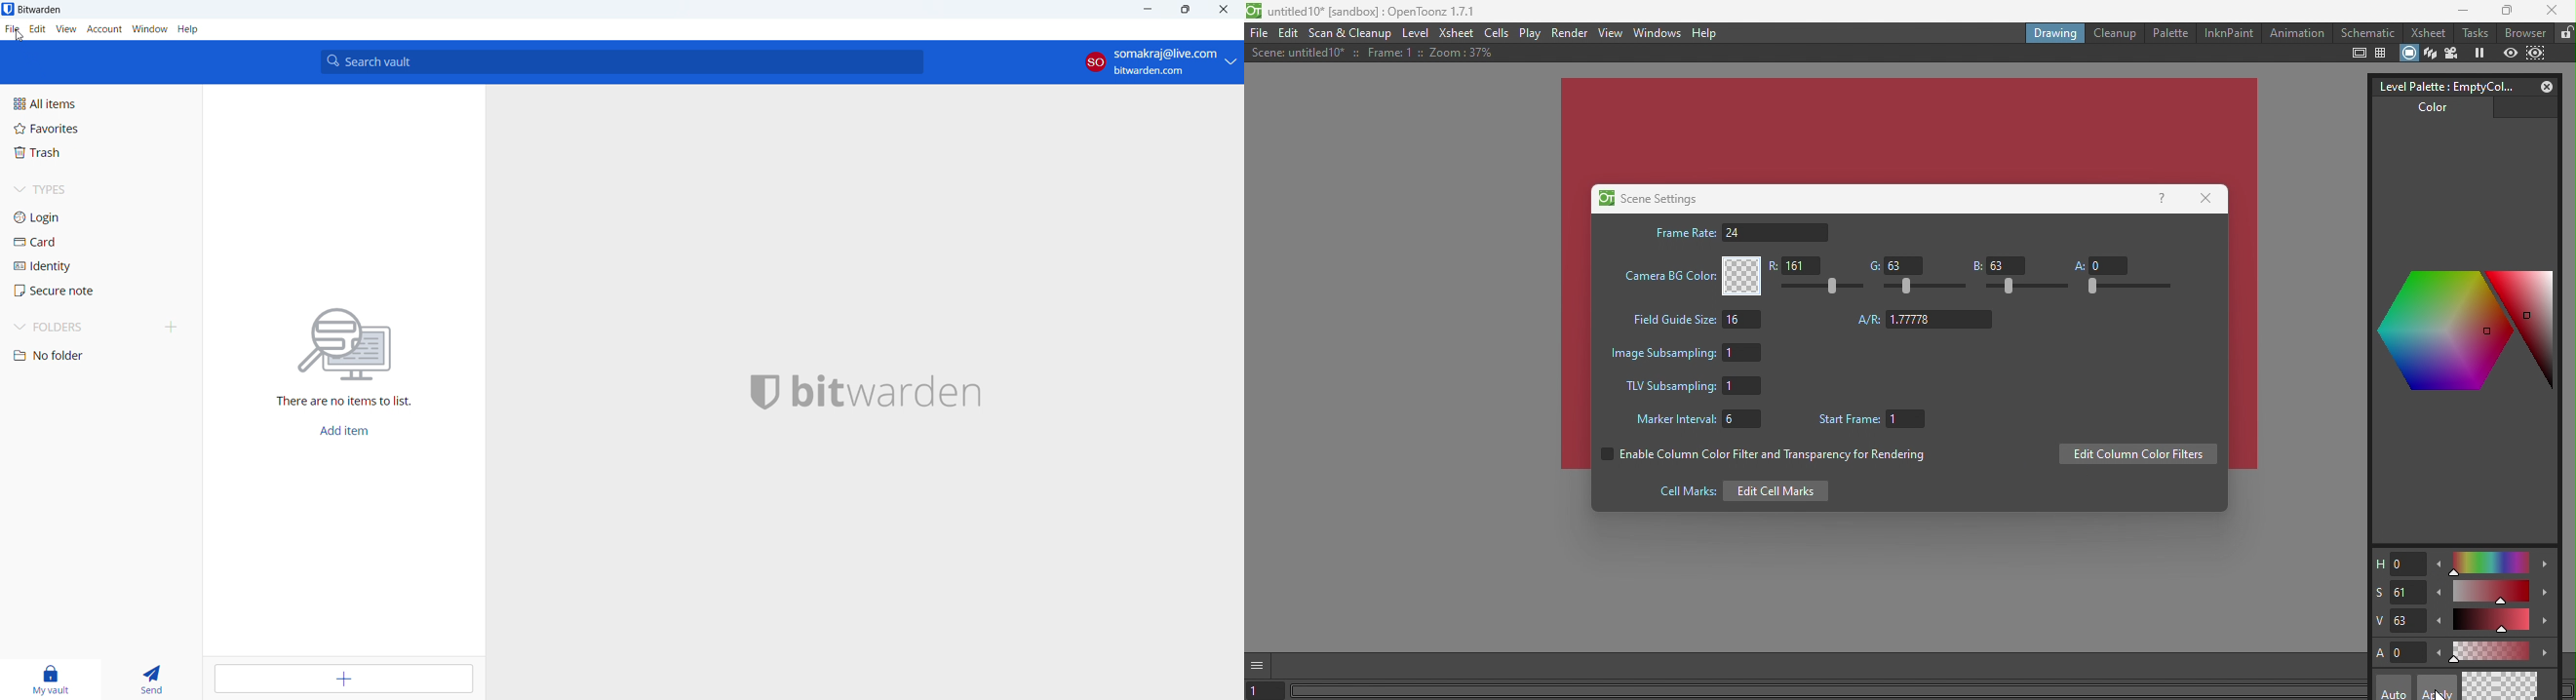  I want to click on add item, so click(342, 430).